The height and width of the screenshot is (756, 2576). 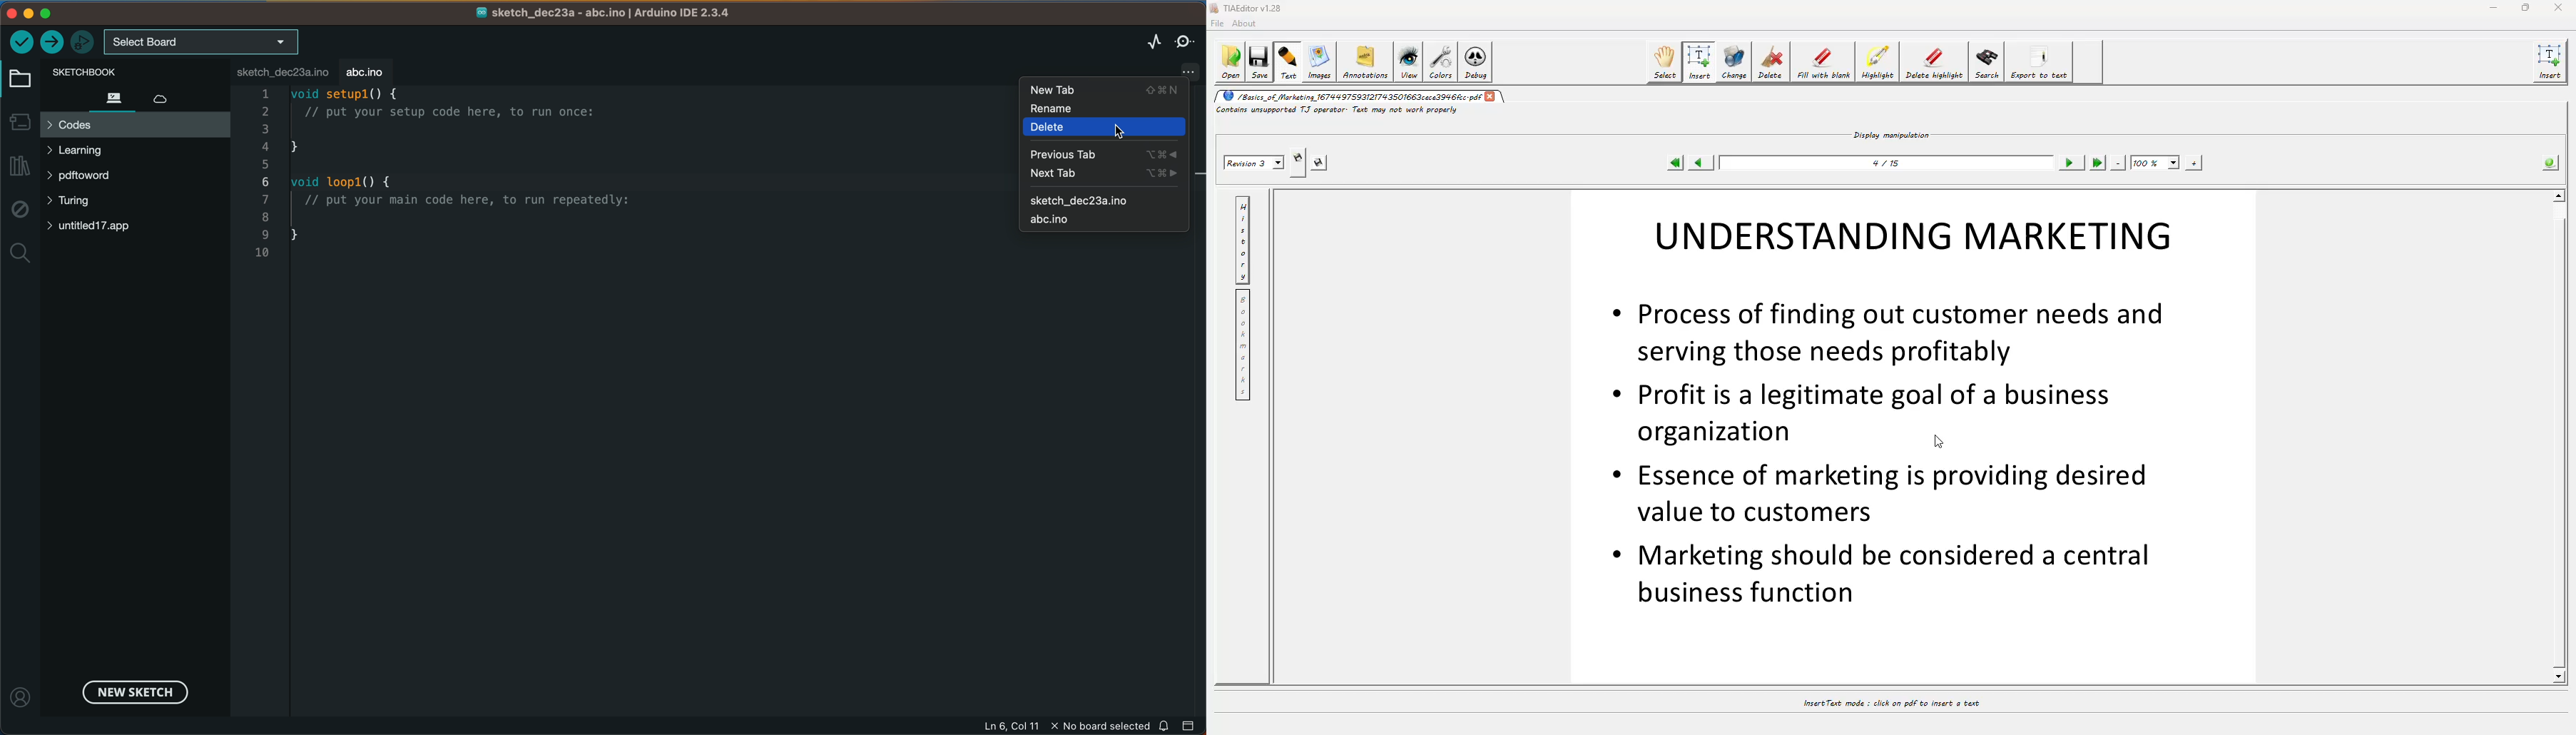 I want to click on profile, so click(x=21, y=691).